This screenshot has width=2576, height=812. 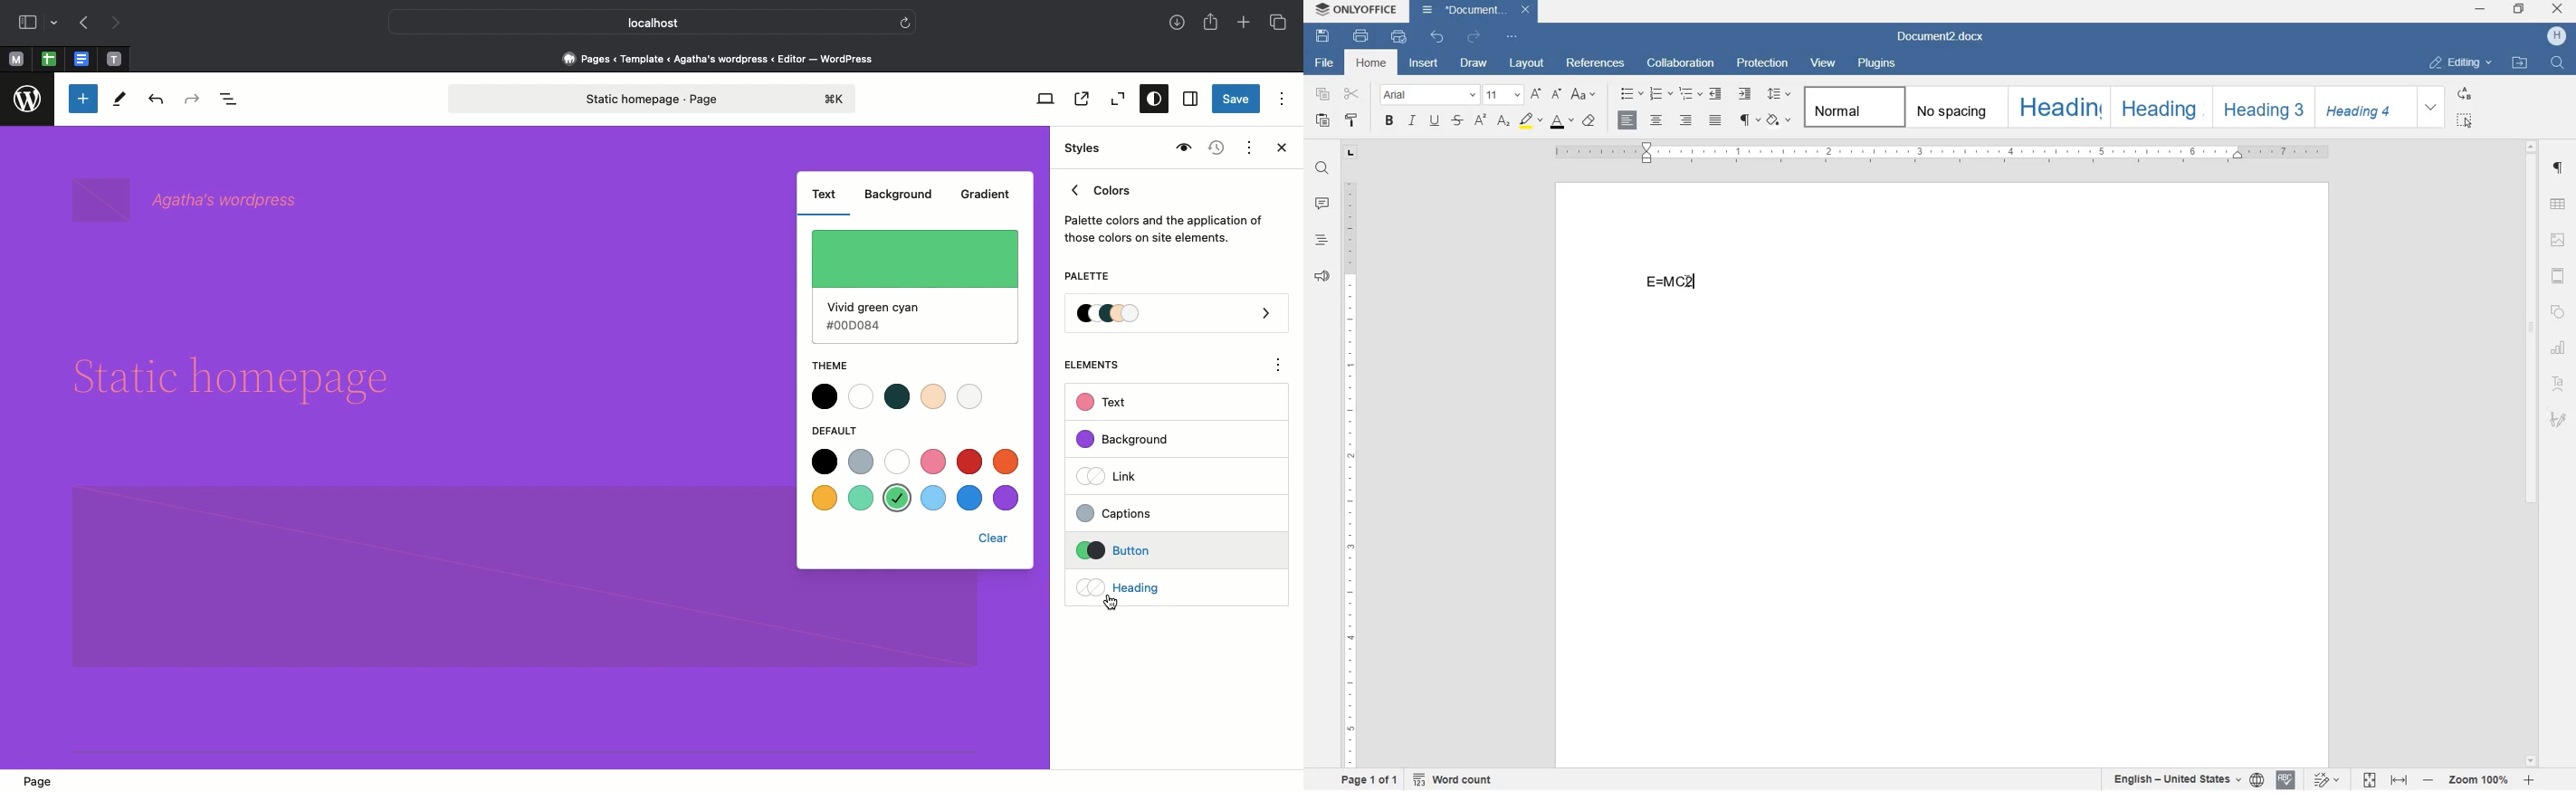 What do you see at coordinates (1480, 119) in the screenshot?
I see `superscript` at bounding box center [1480, 119].